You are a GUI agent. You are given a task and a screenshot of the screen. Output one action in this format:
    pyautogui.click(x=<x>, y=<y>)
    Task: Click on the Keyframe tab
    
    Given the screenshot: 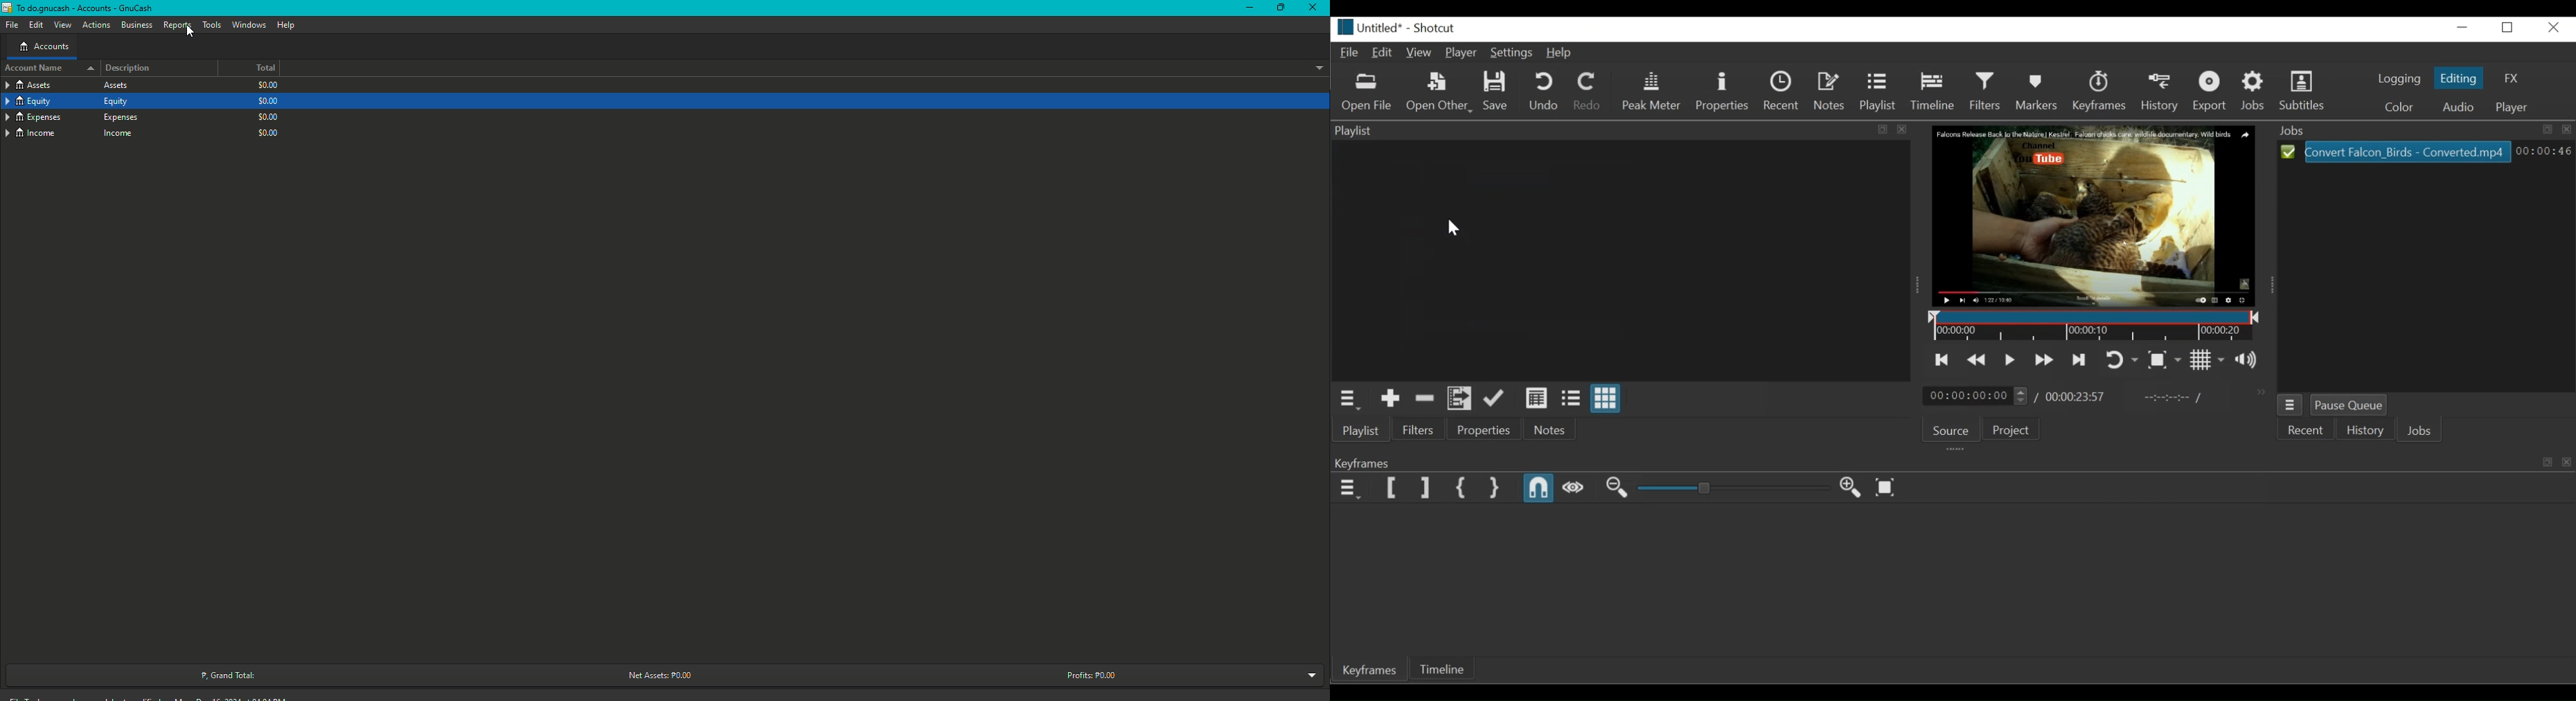 What is the action you would take?
    pyautogui.click(x=1923, y=463)
    